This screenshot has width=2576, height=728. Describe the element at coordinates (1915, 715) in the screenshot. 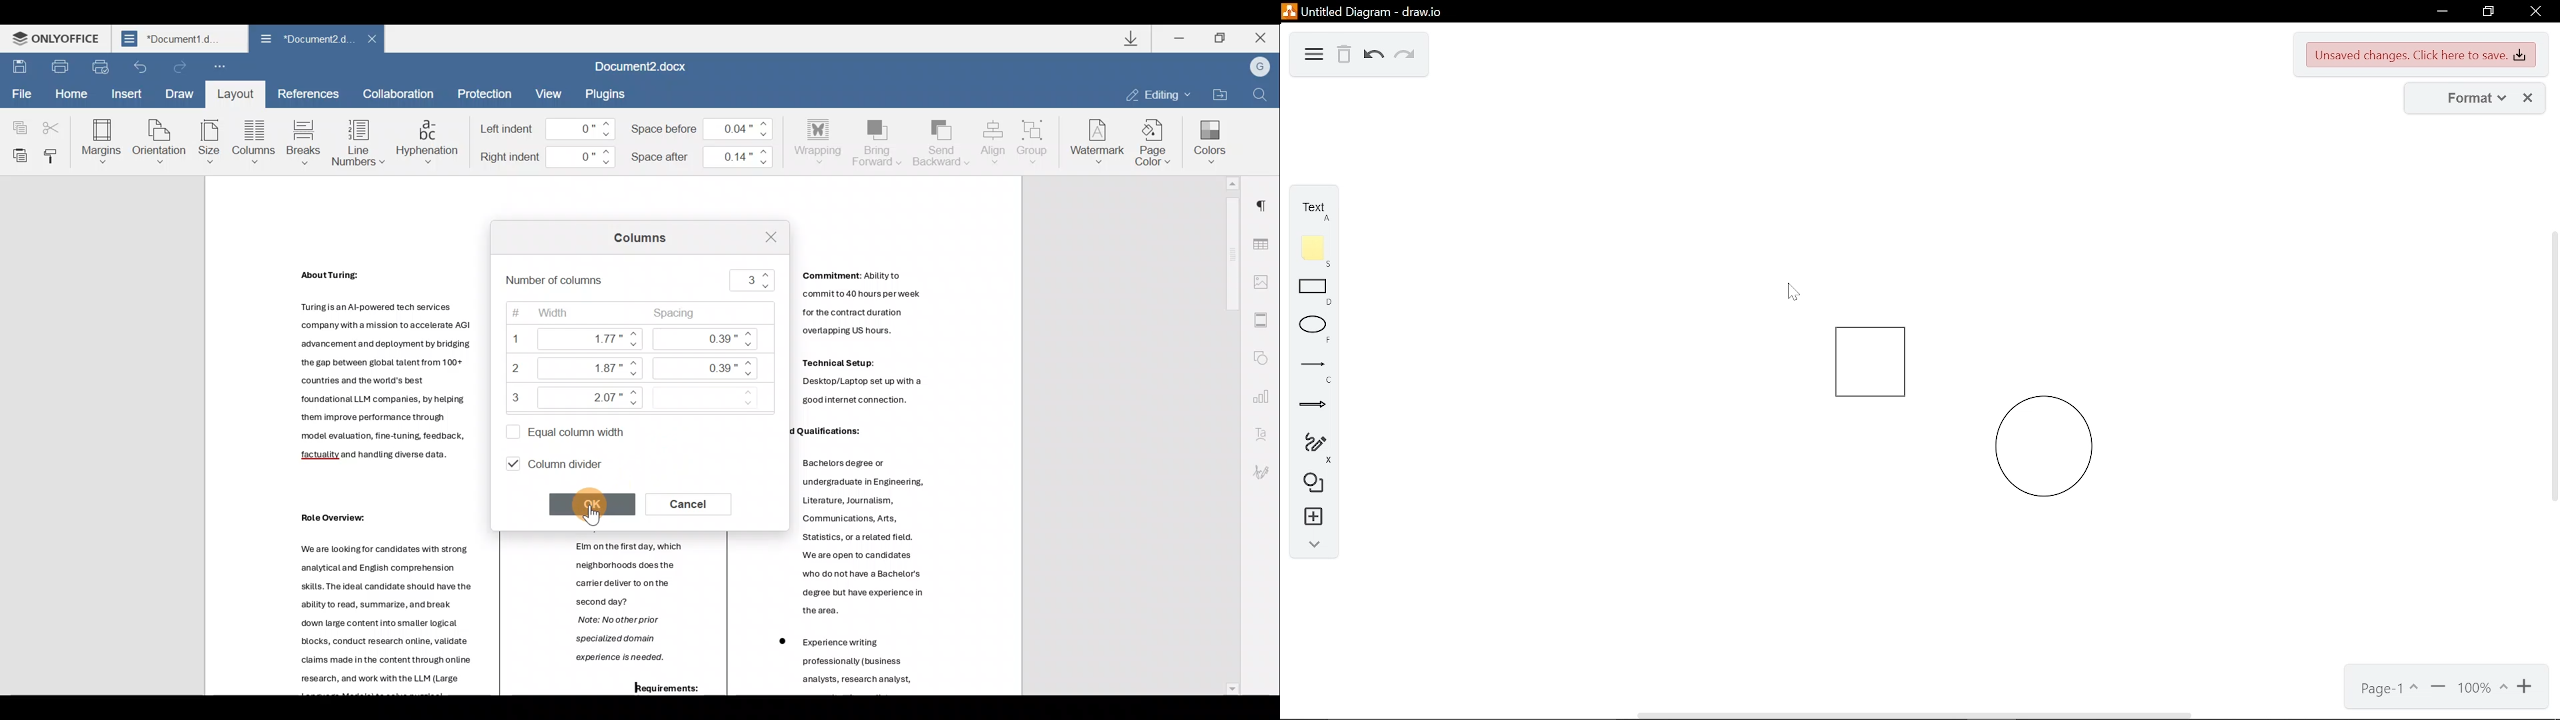

I see `horizontal scrollbar` at that location.